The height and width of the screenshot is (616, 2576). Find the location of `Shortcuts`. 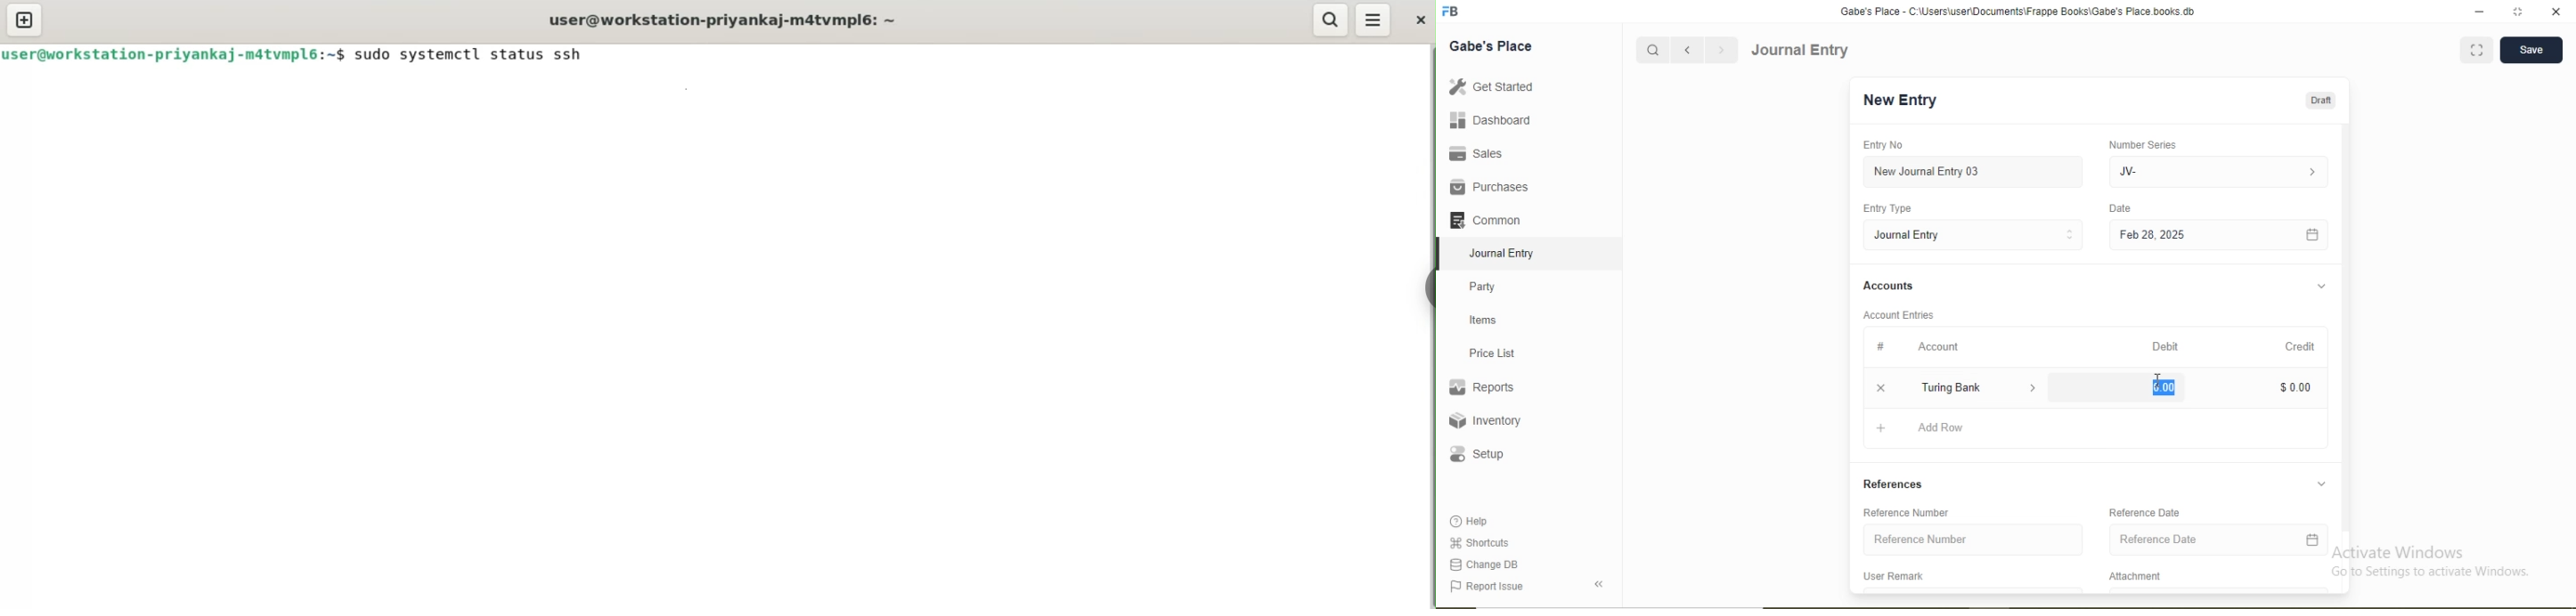

Shortcuts is located at coordinates (1478, 542).